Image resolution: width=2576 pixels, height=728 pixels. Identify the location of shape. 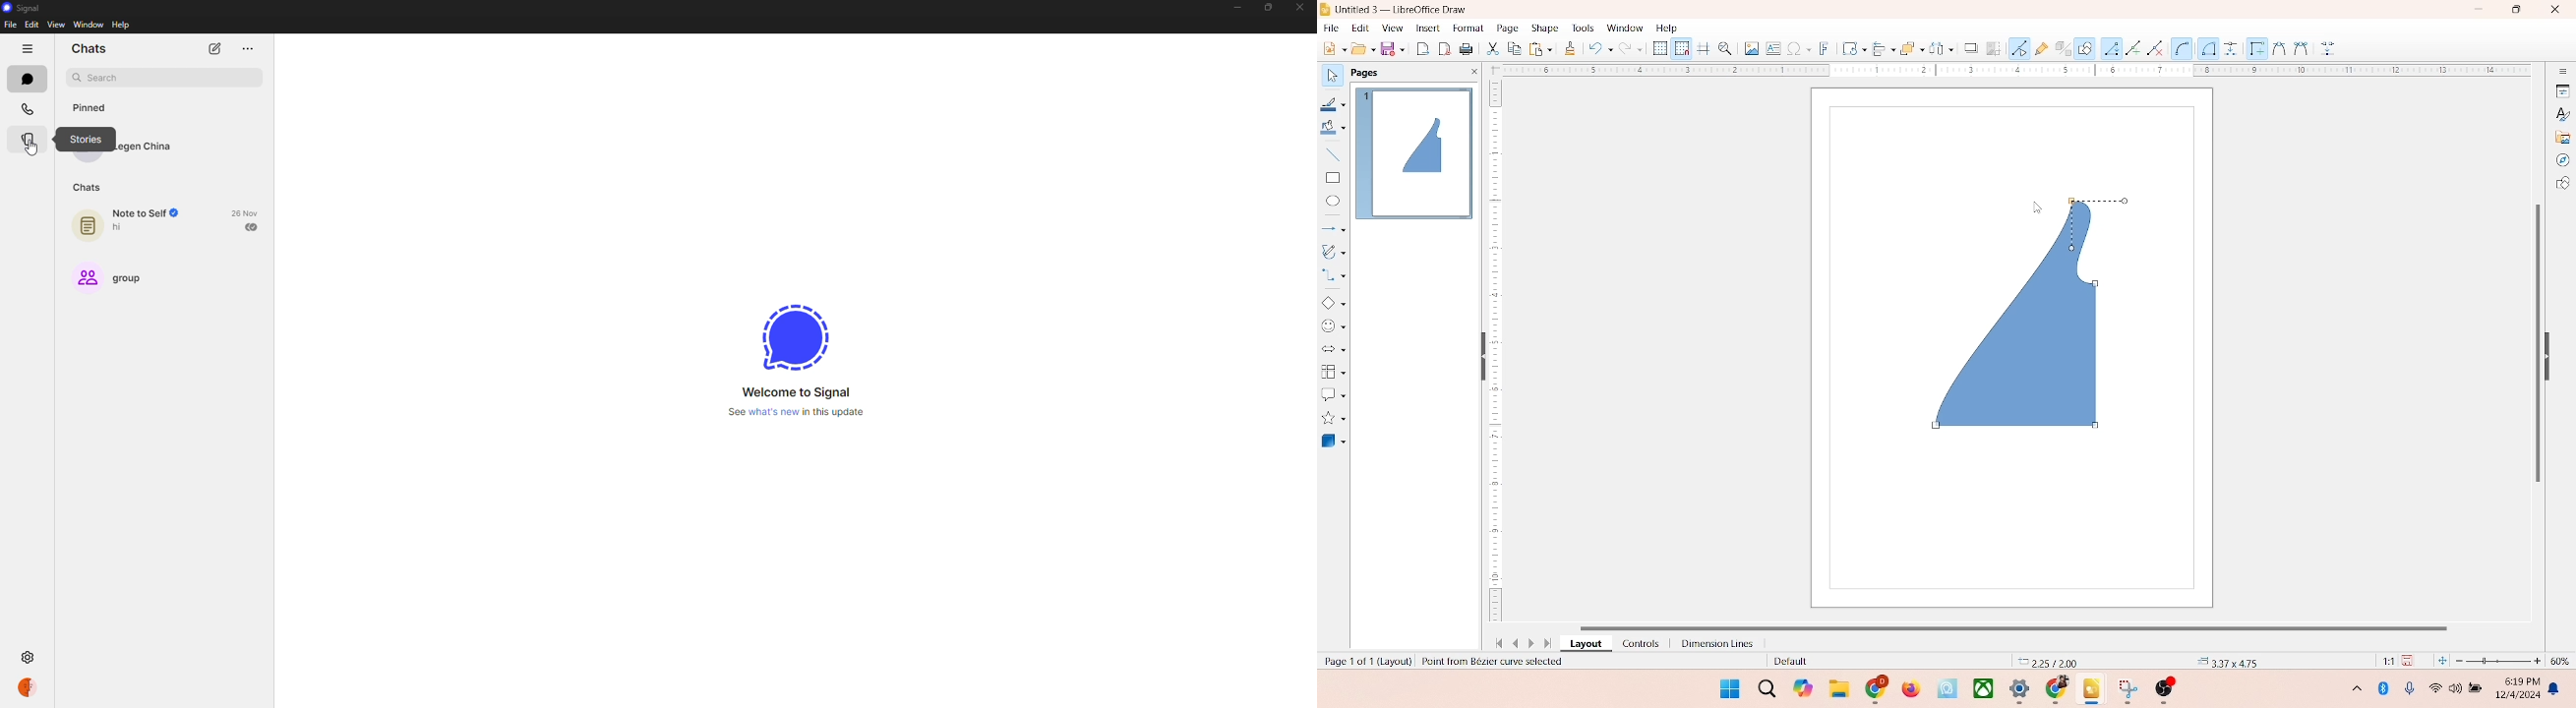
(1544, 28).